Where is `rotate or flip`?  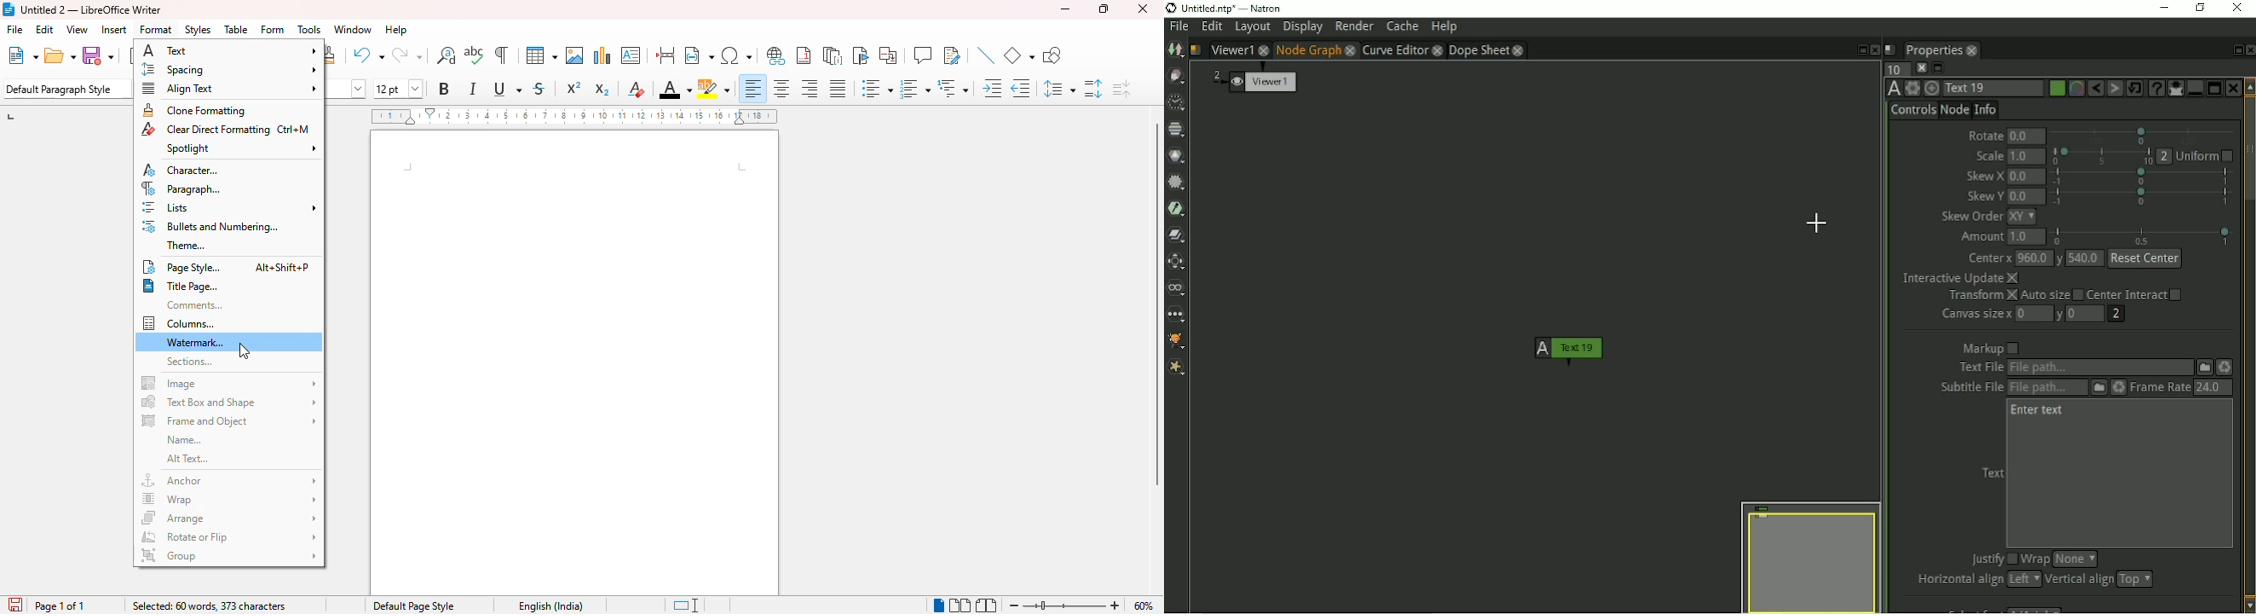 rotate or flip is located at coordinates (229, 536).